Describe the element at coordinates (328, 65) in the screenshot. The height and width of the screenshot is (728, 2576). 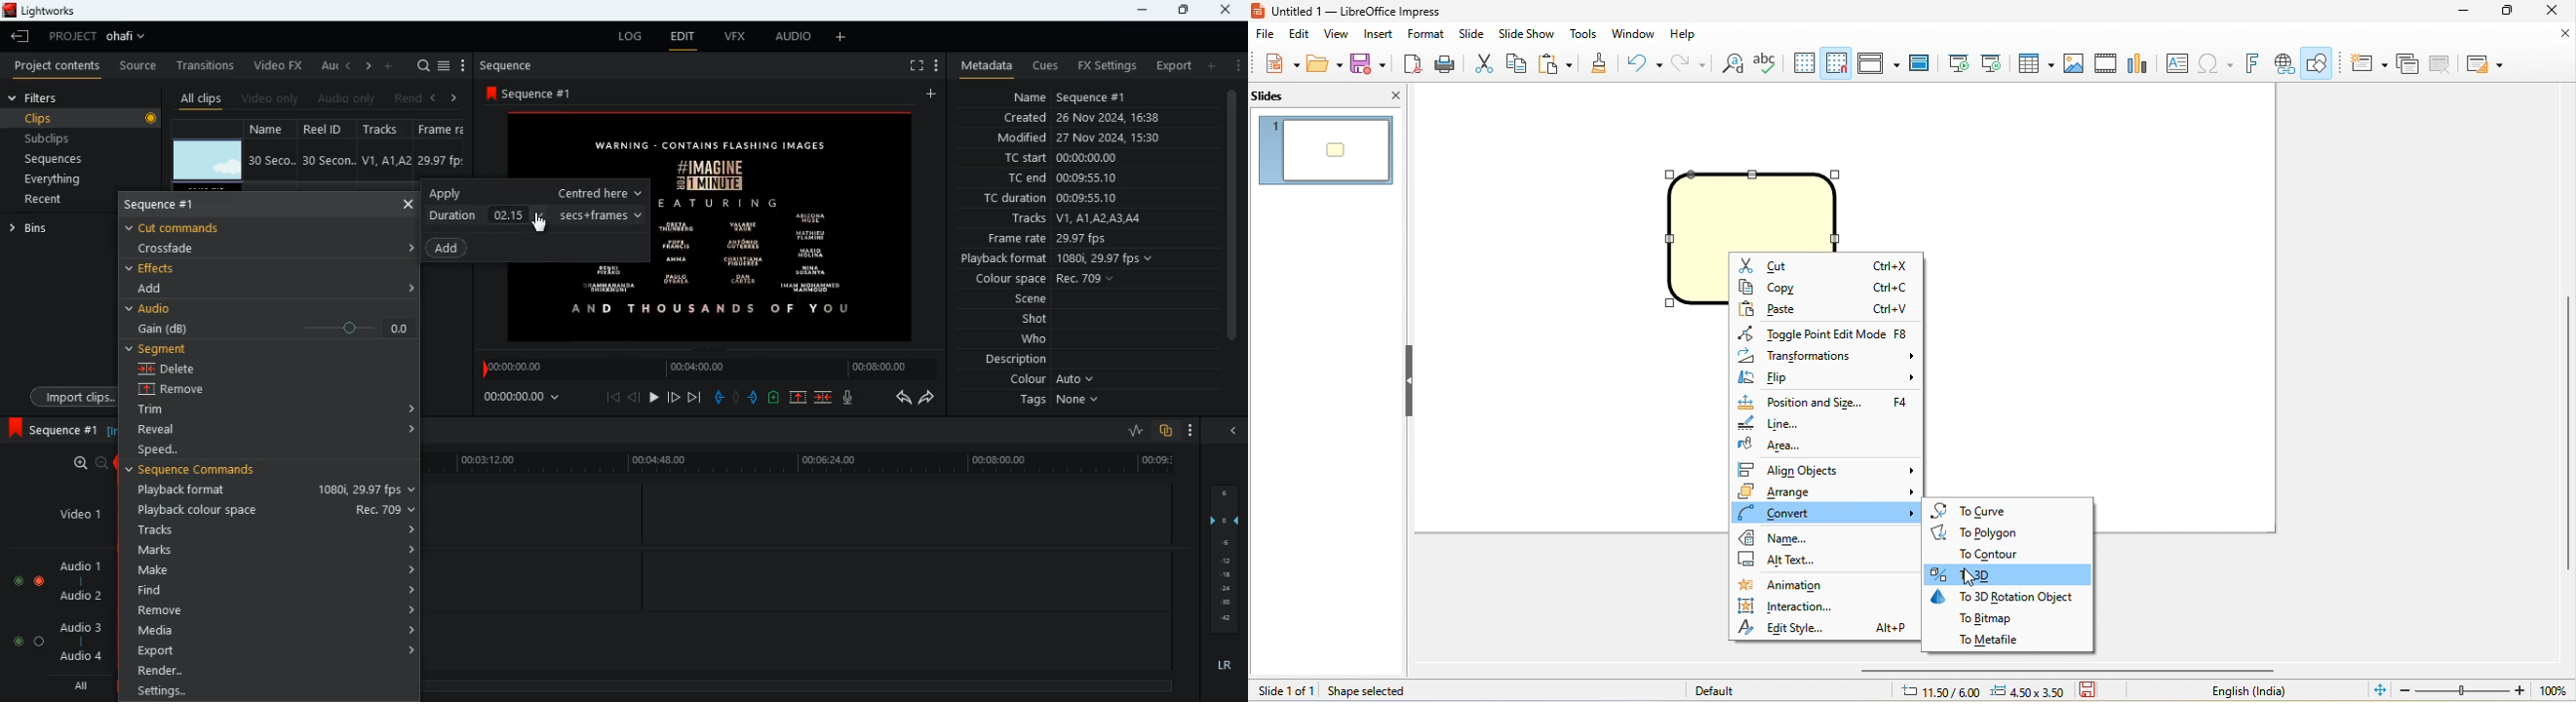
I see `au` at that location.